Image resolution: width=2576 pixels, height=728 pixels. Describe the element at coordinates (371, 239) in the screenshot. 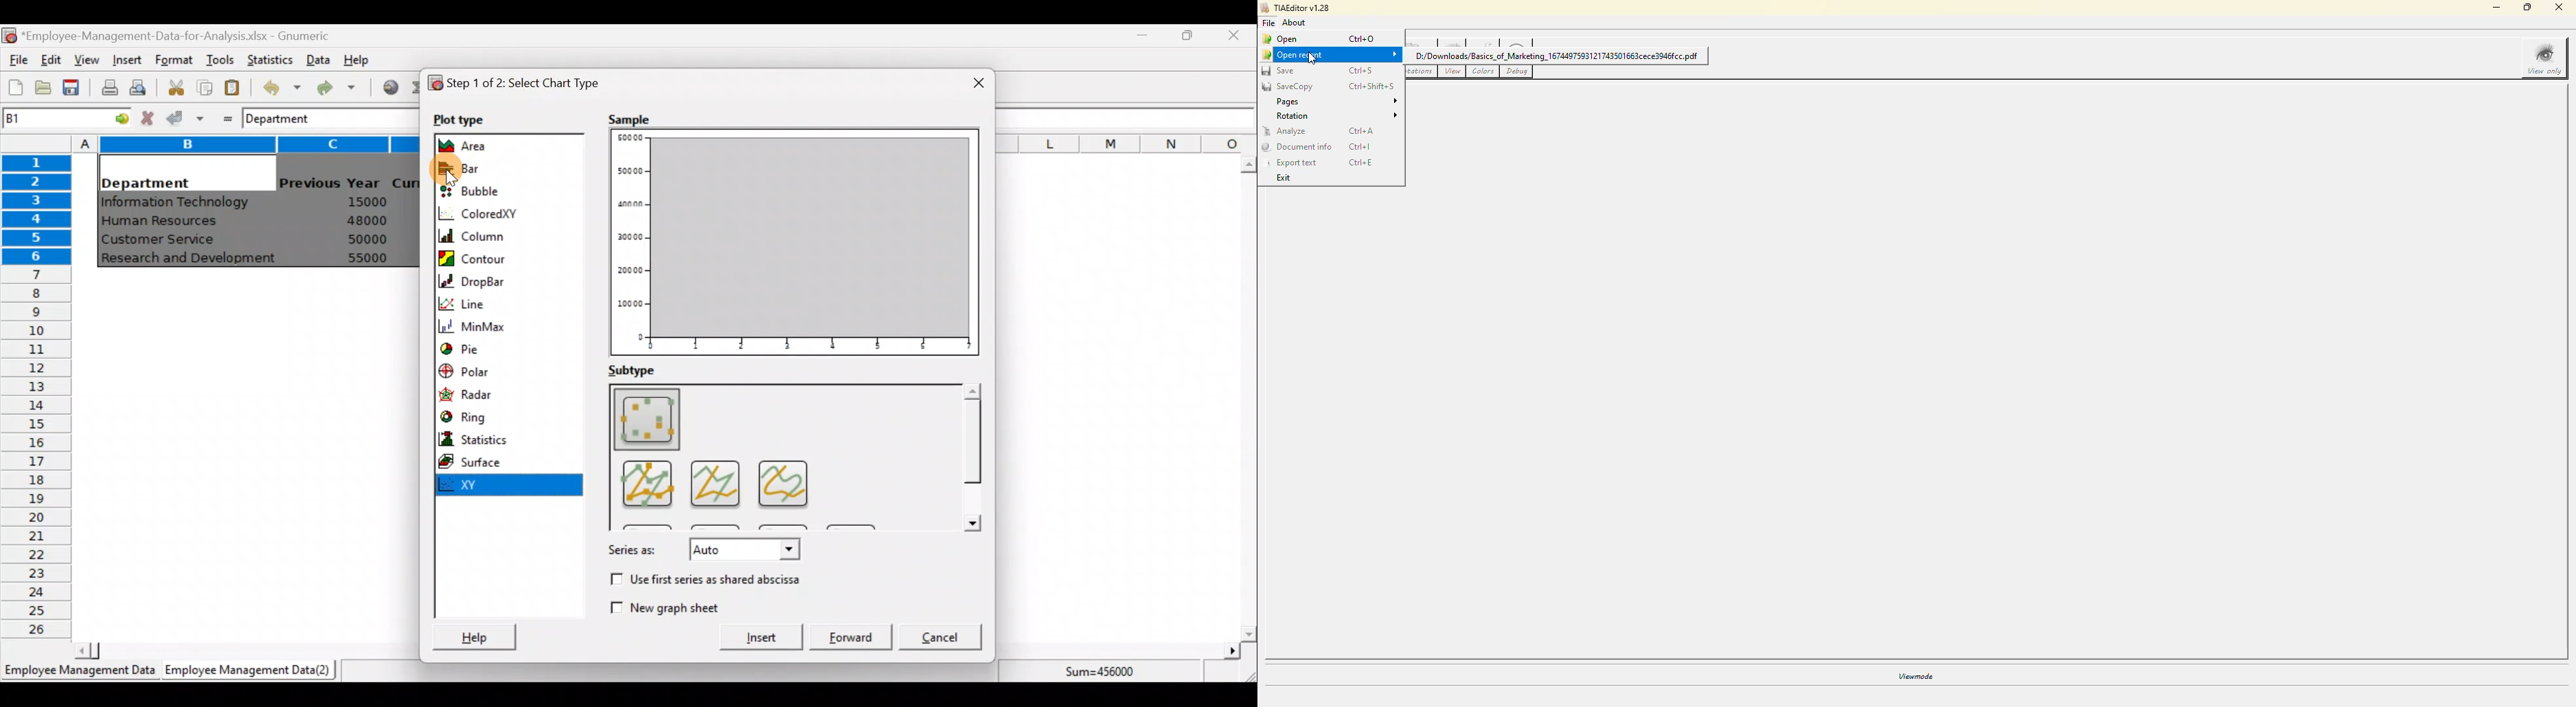

I see `50000` at that location.